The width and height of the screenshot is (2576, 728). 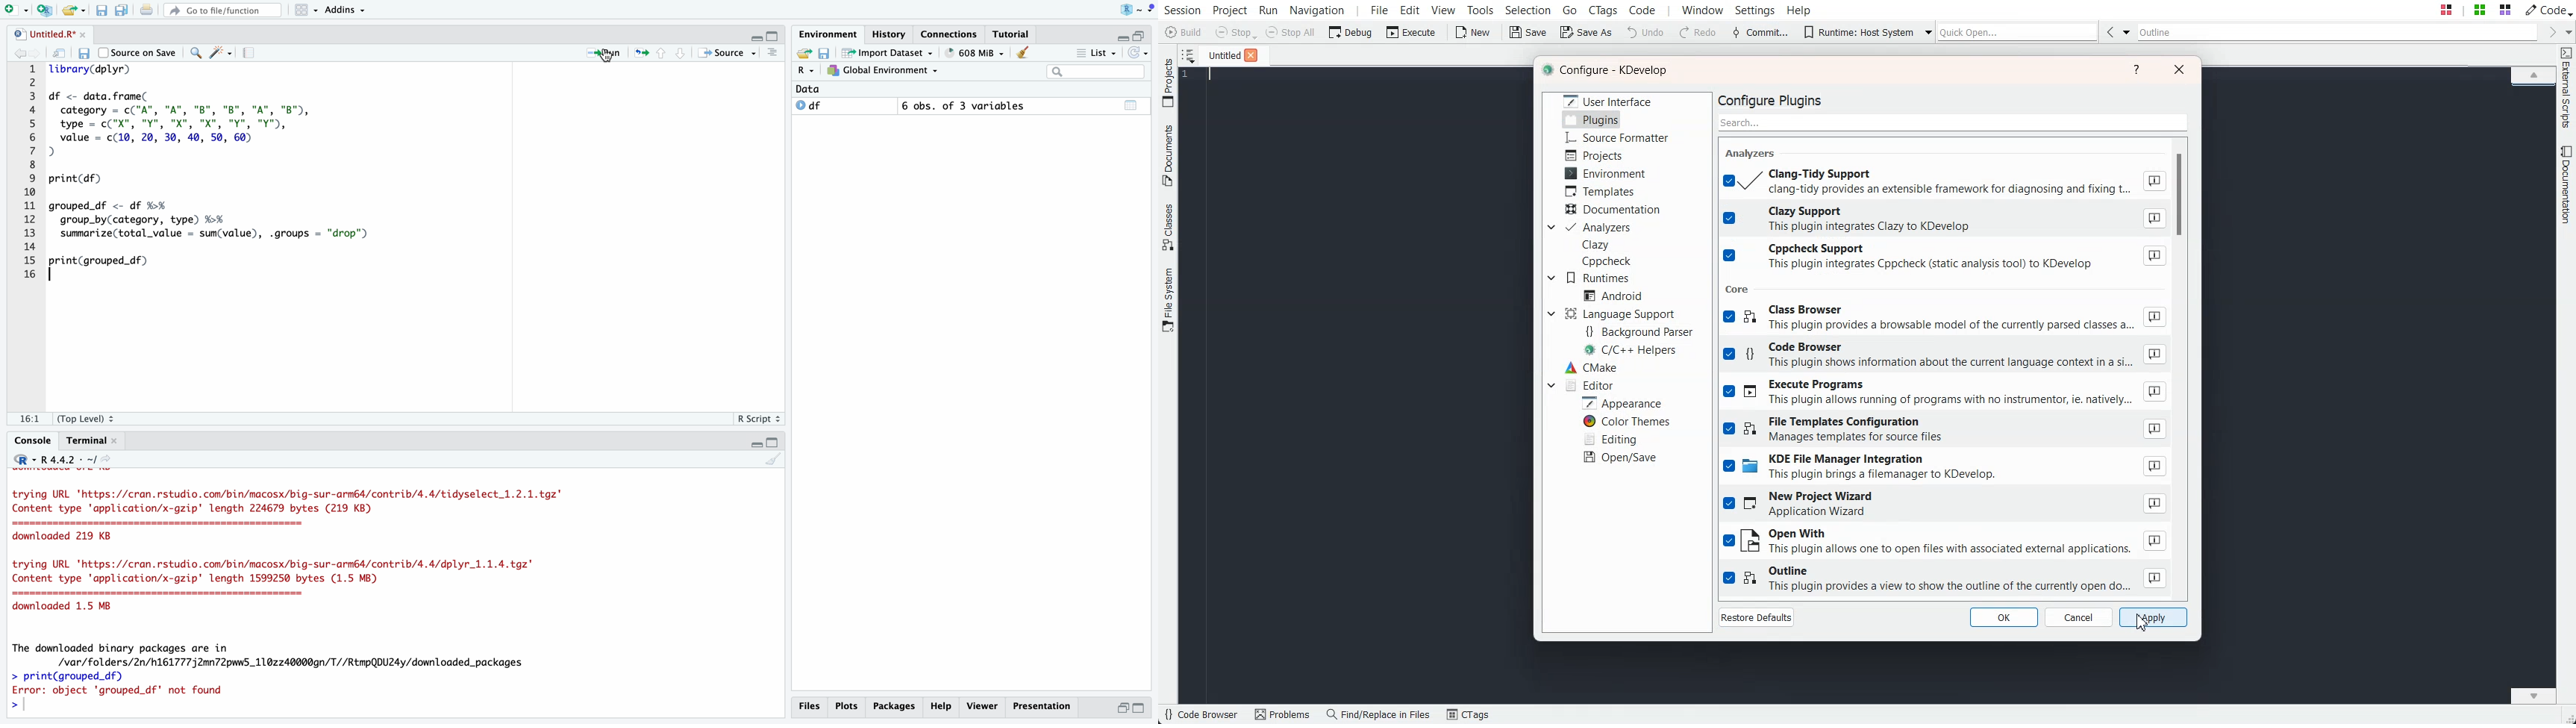 What do you see at coordinates (967, 105) in the screenshot?
I see `6 obs. of 3 variables` at bounding box center [967, 105].